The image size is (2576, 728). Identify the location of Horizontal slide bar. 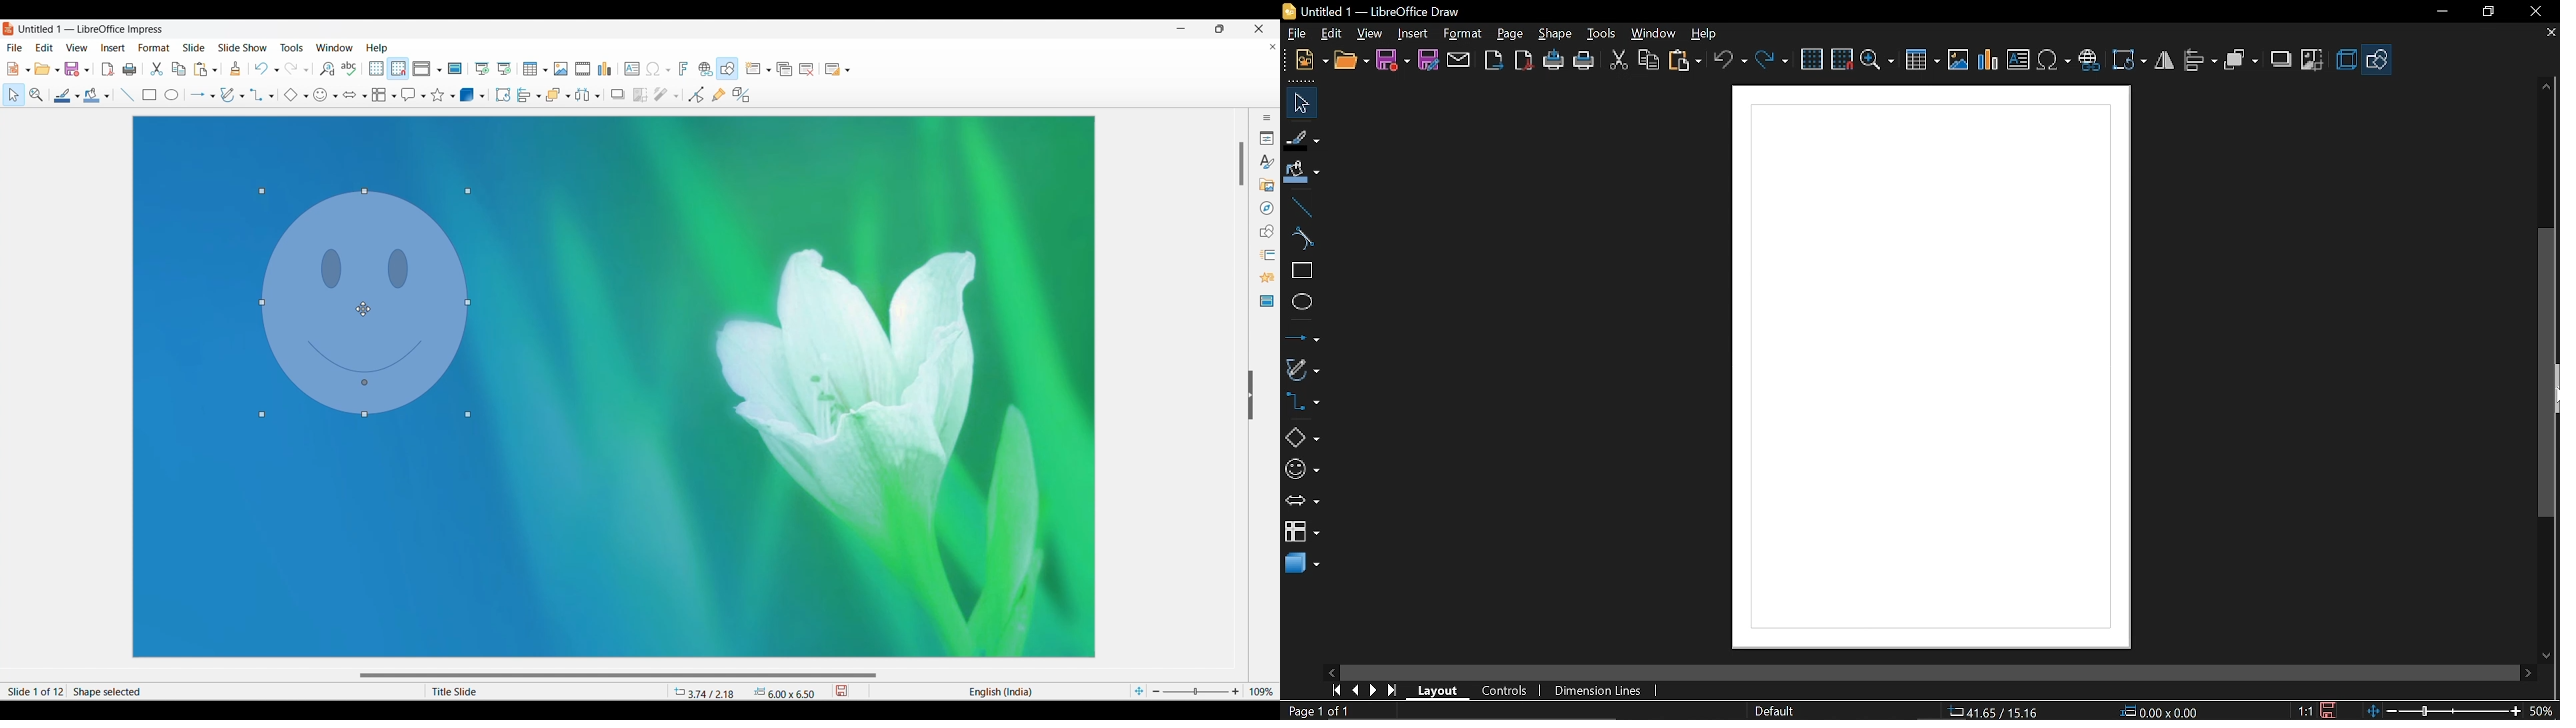
(618, 676).